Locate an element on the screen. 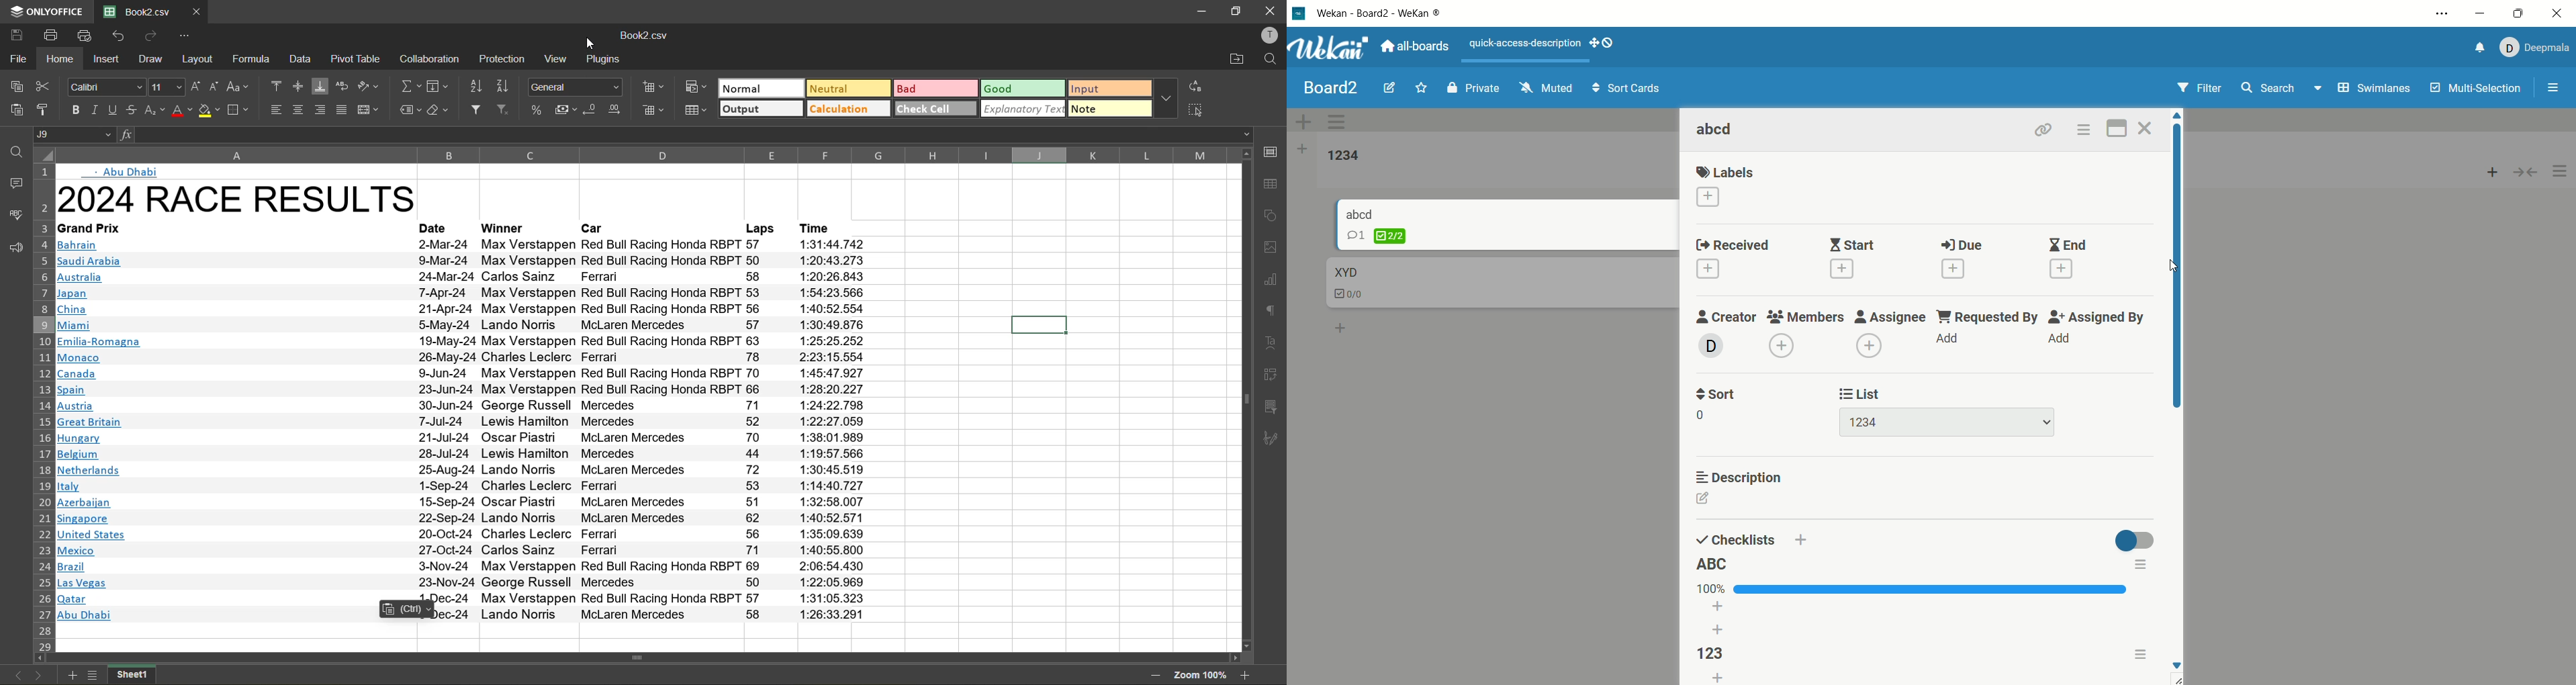 The height and width of the screenshot is (700, 2576). assigned by is located at coordinates (2095, 317).